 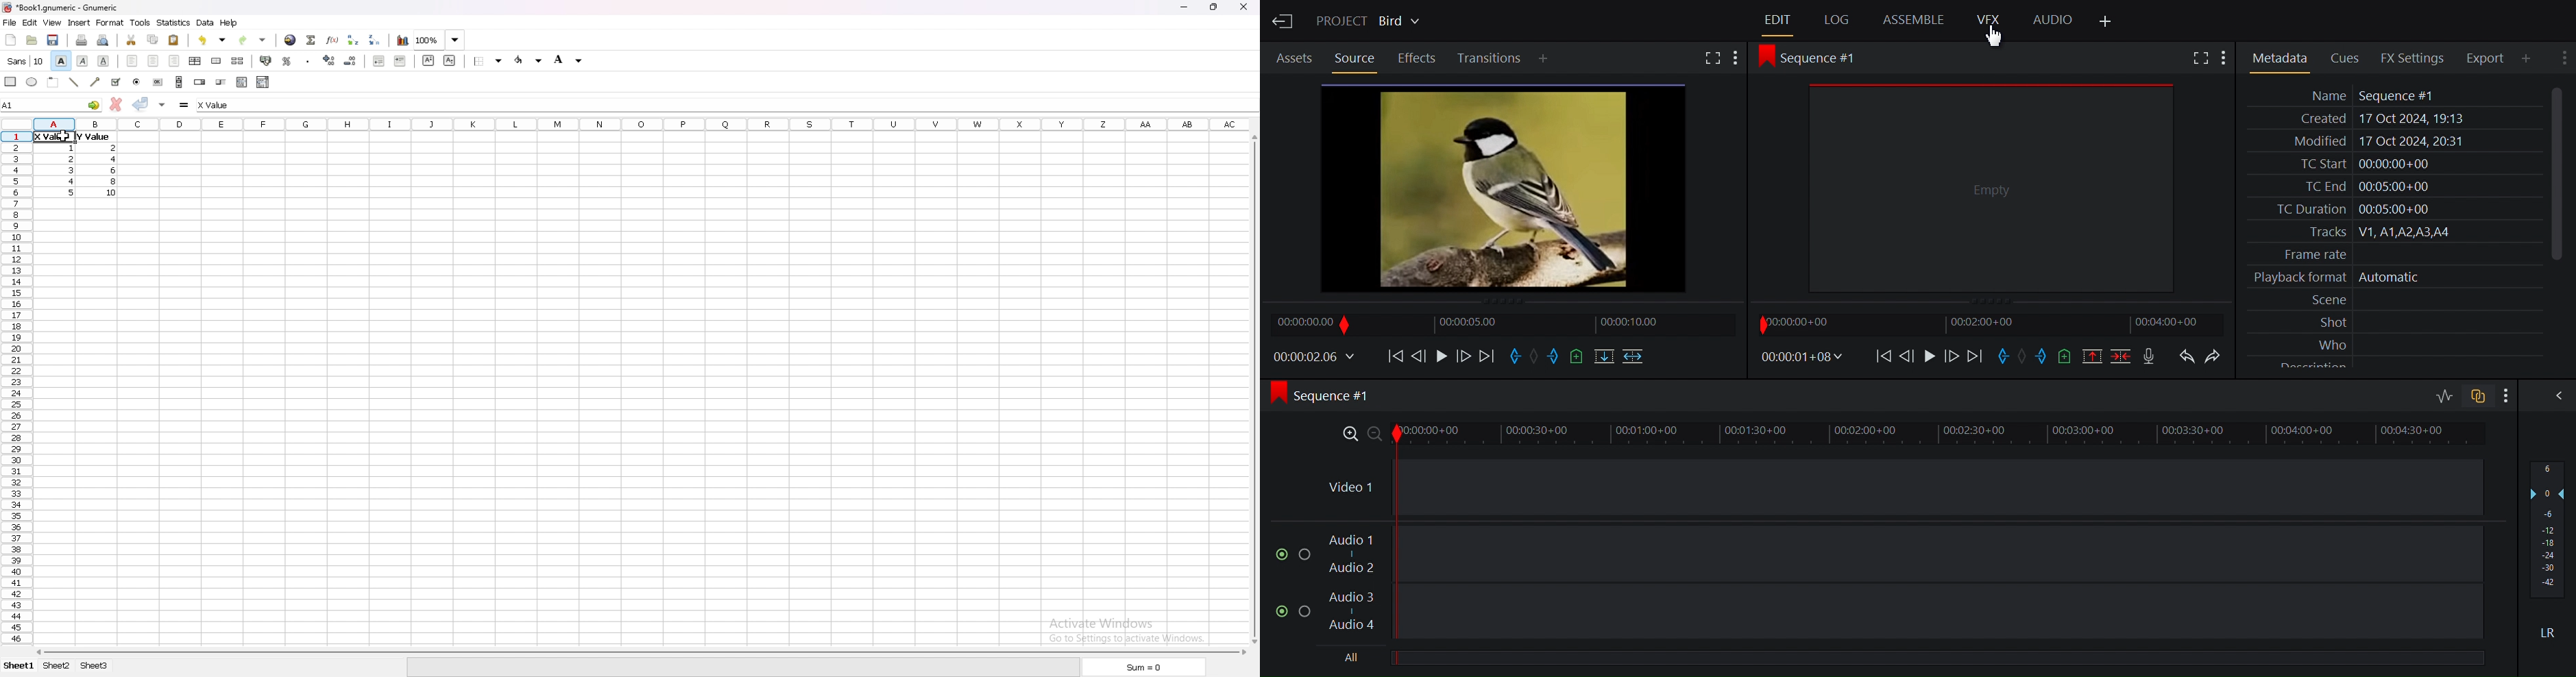 What do you see at coordinates (1901, 555) in the screenshot?
I see `Audio Track 1, Audio Track 2` at bounding box center [1901, 555].